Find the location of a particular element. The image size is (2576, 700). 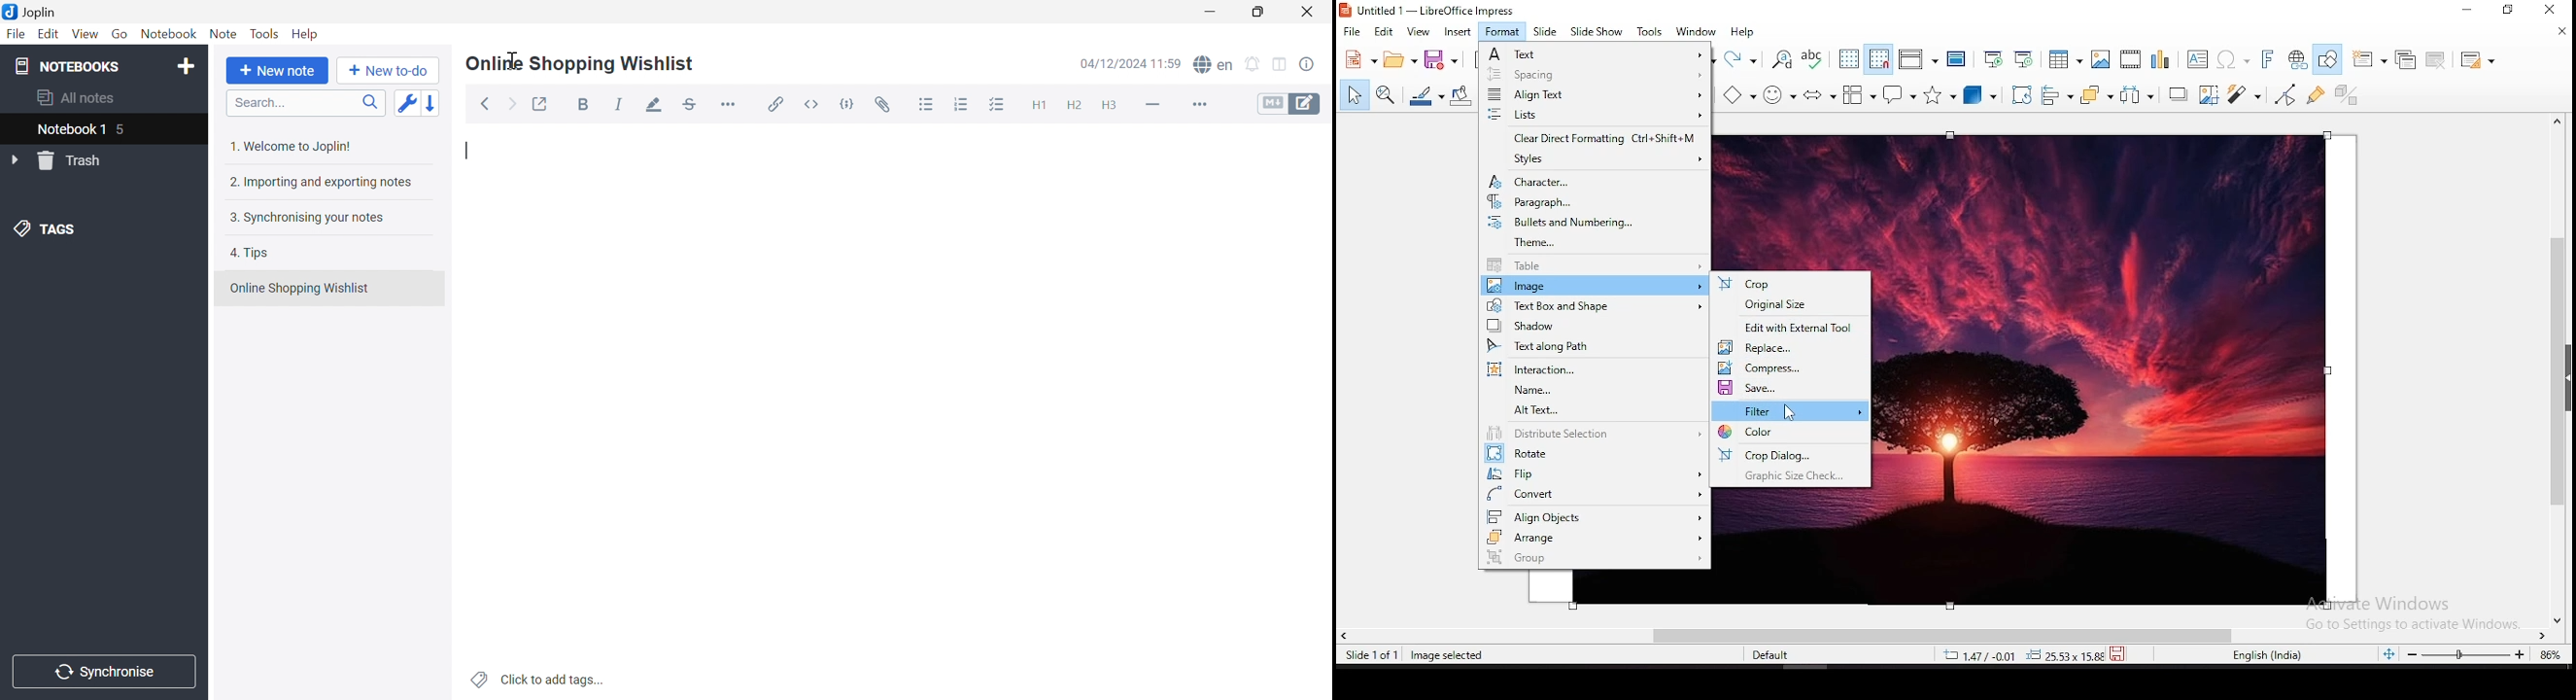

image seleted is located at coordinates (1448, 656).